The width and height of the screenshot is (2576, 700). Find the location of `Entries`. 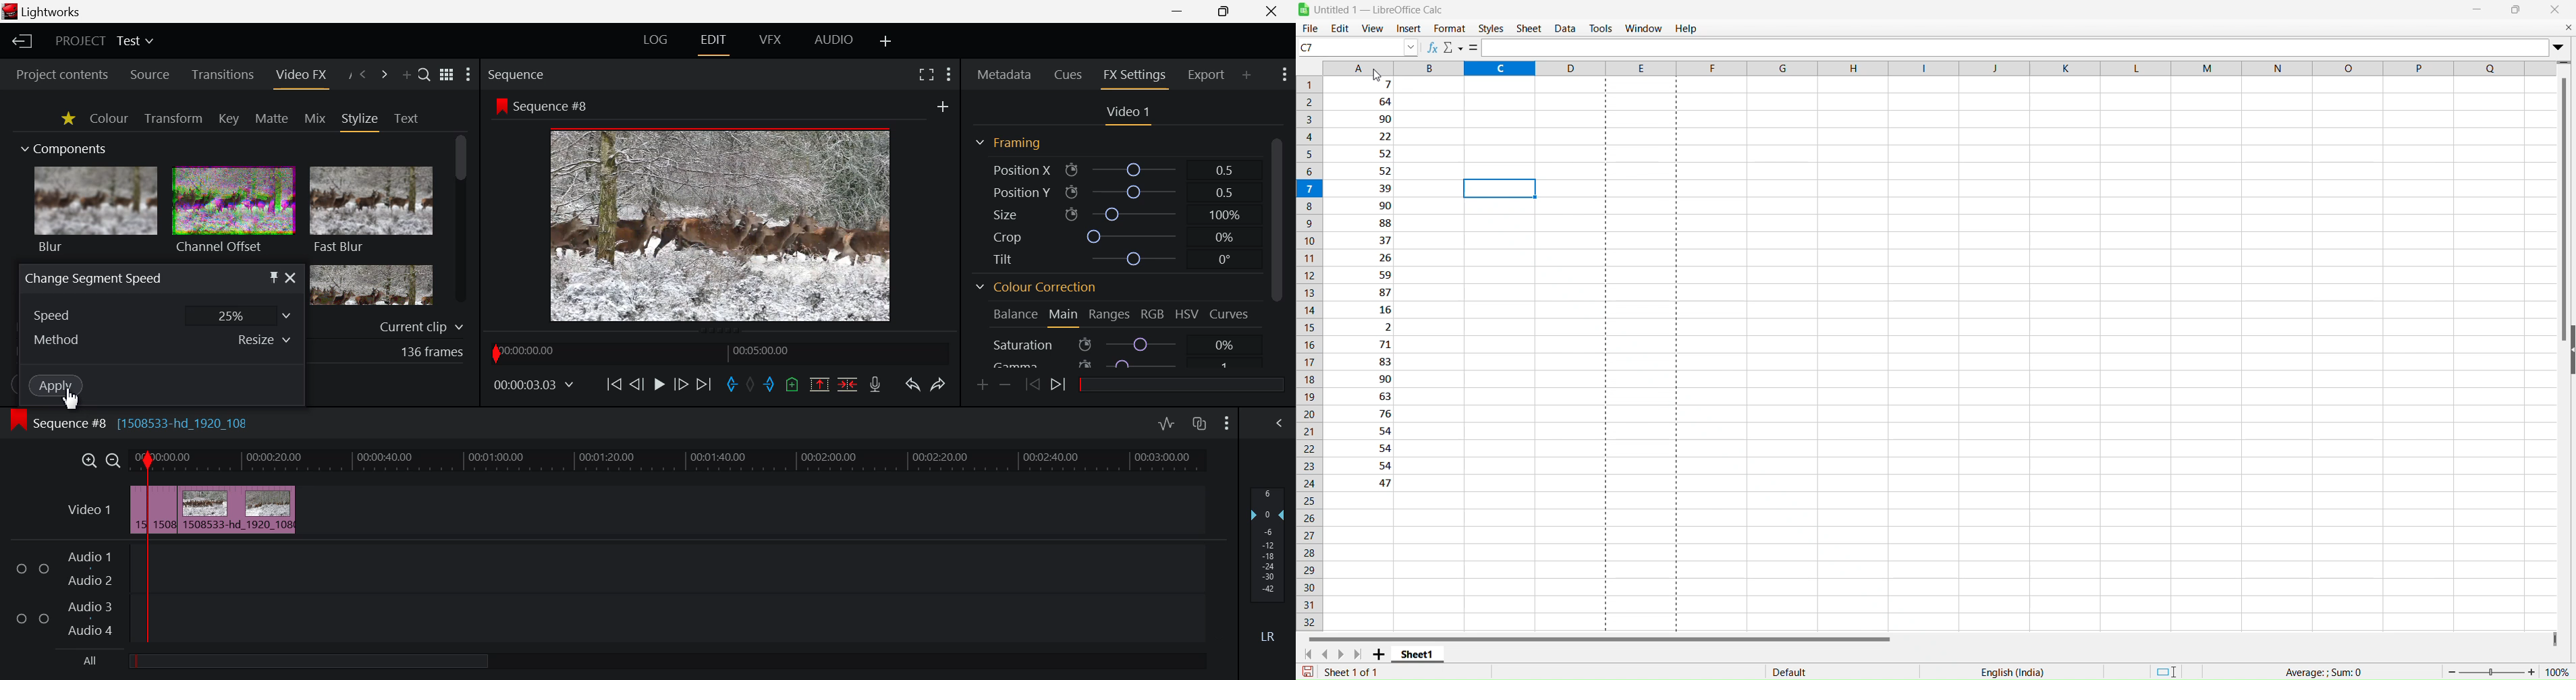

Entries is located at coordinates (1370, 287).